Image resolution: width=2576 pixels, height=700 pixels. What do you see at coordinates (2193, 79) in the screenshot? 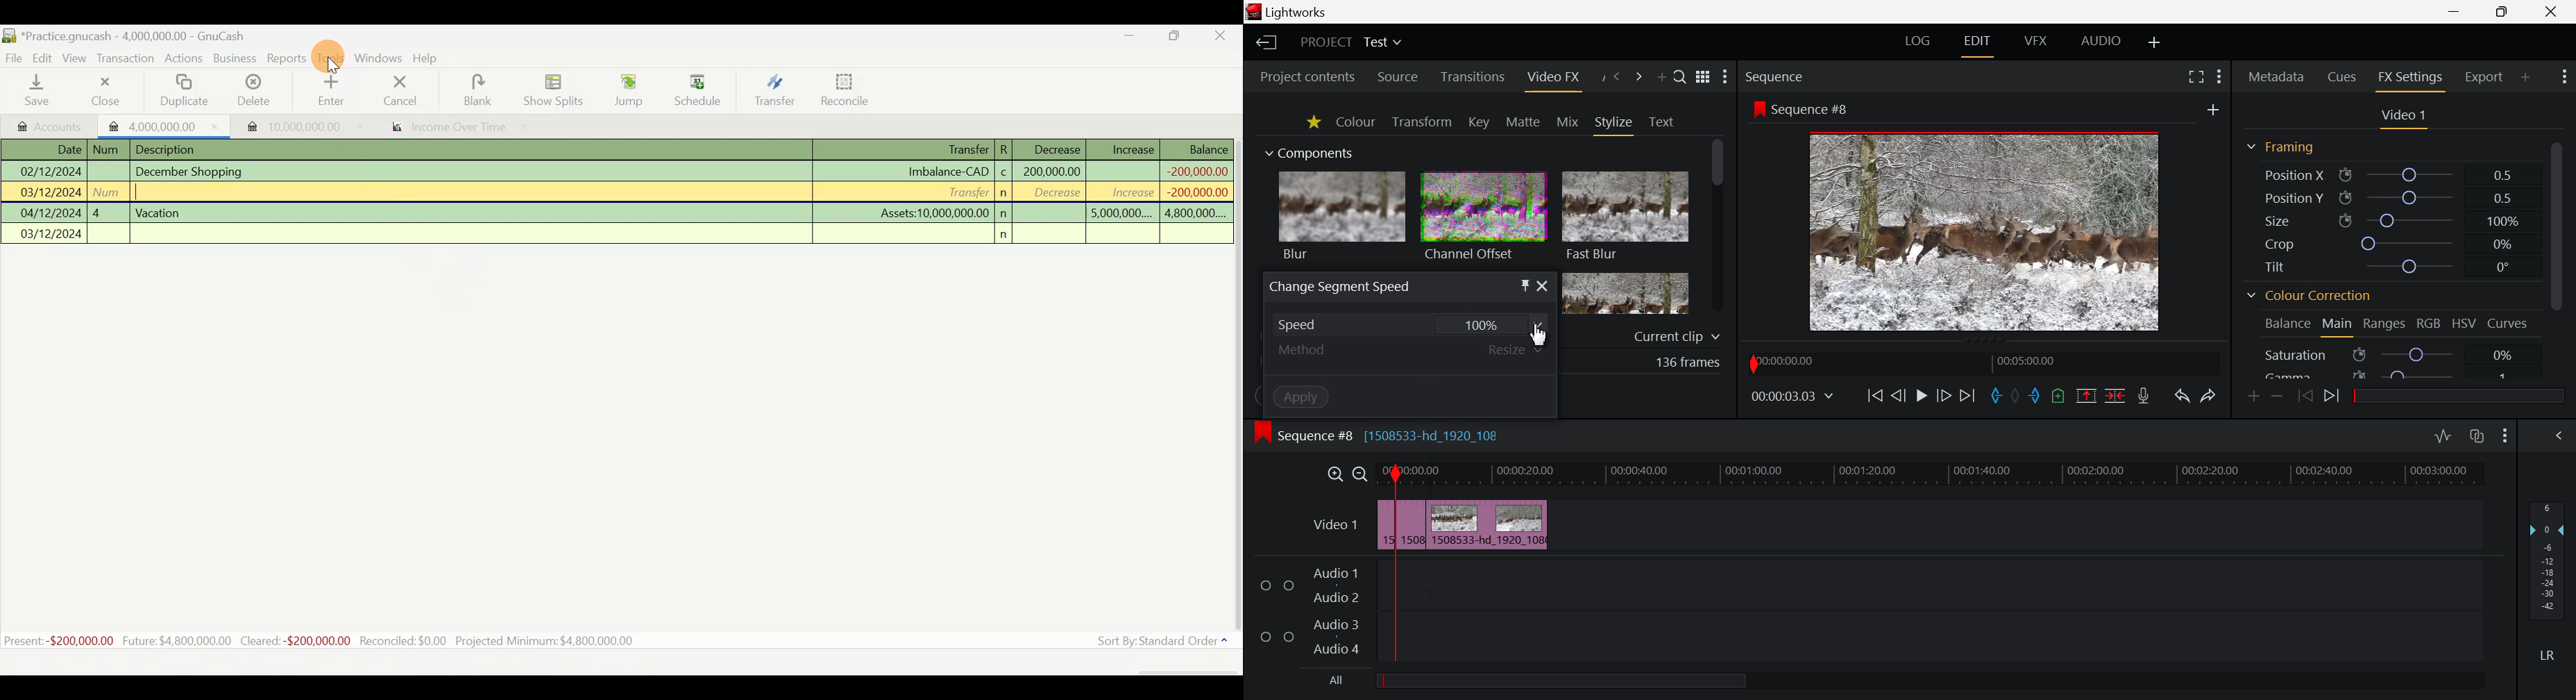
I see `Full Screen` at bounding box center [2193, 79].